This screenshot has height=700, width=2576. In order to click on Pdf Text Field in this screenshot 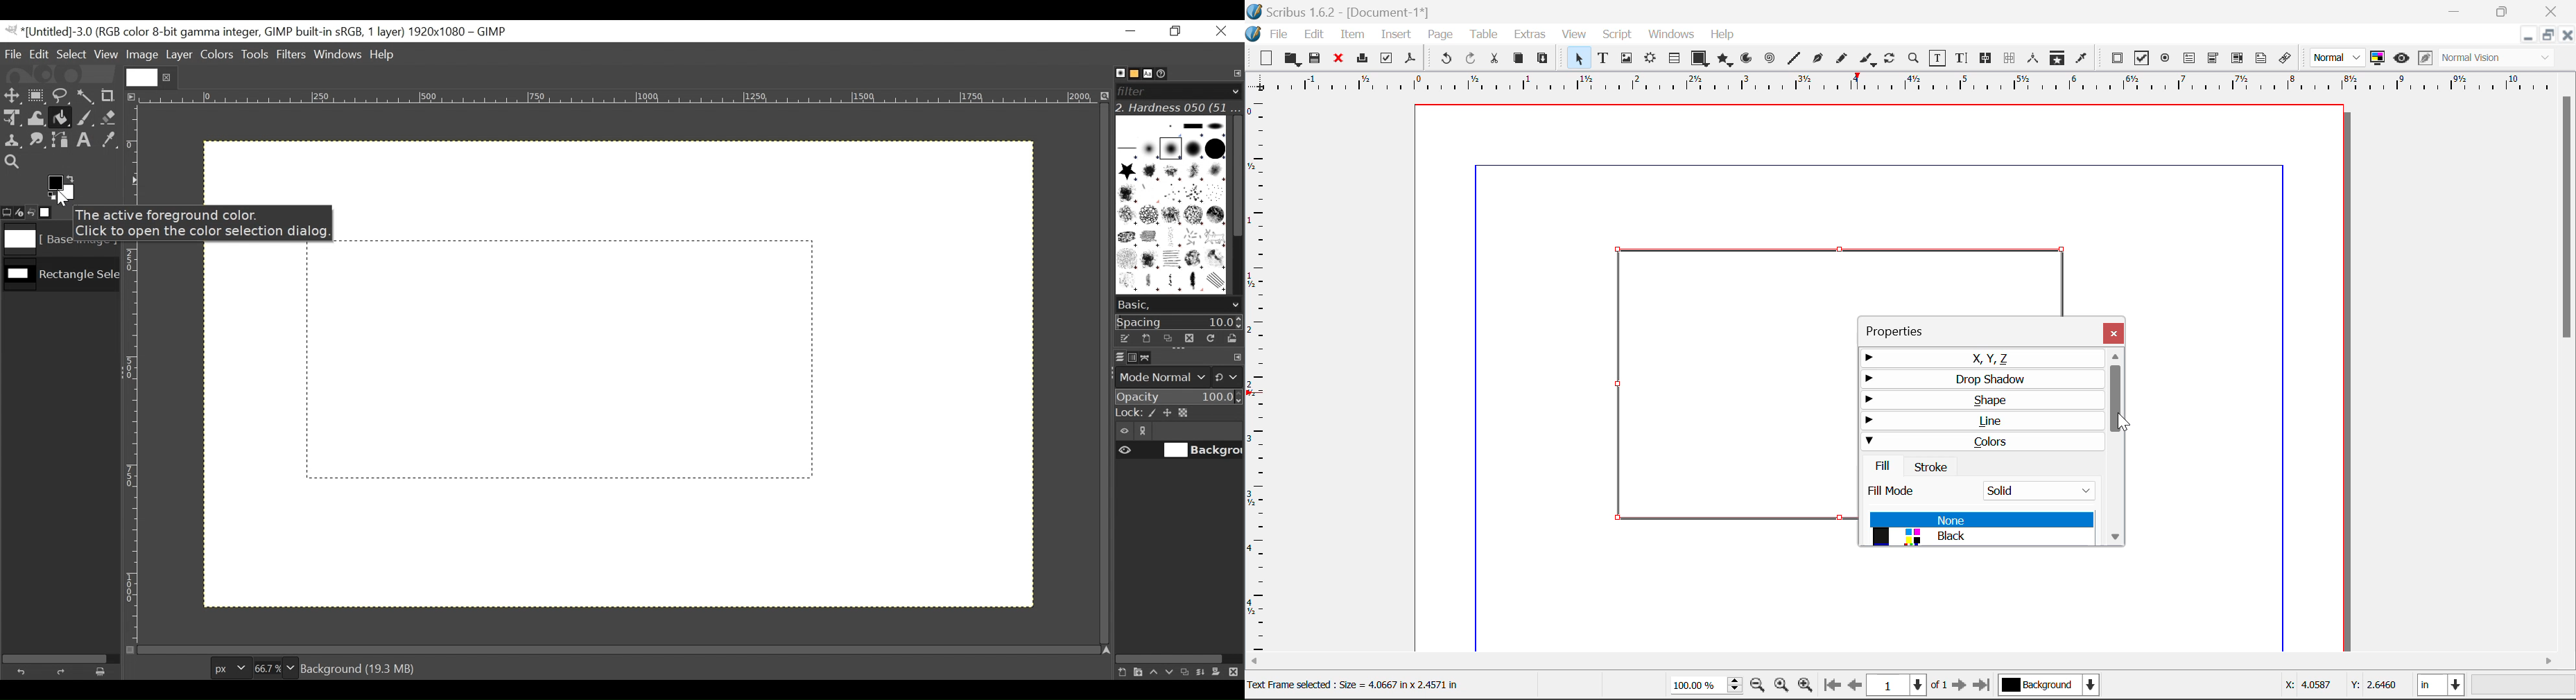, I will do `click(2190, 57)`.